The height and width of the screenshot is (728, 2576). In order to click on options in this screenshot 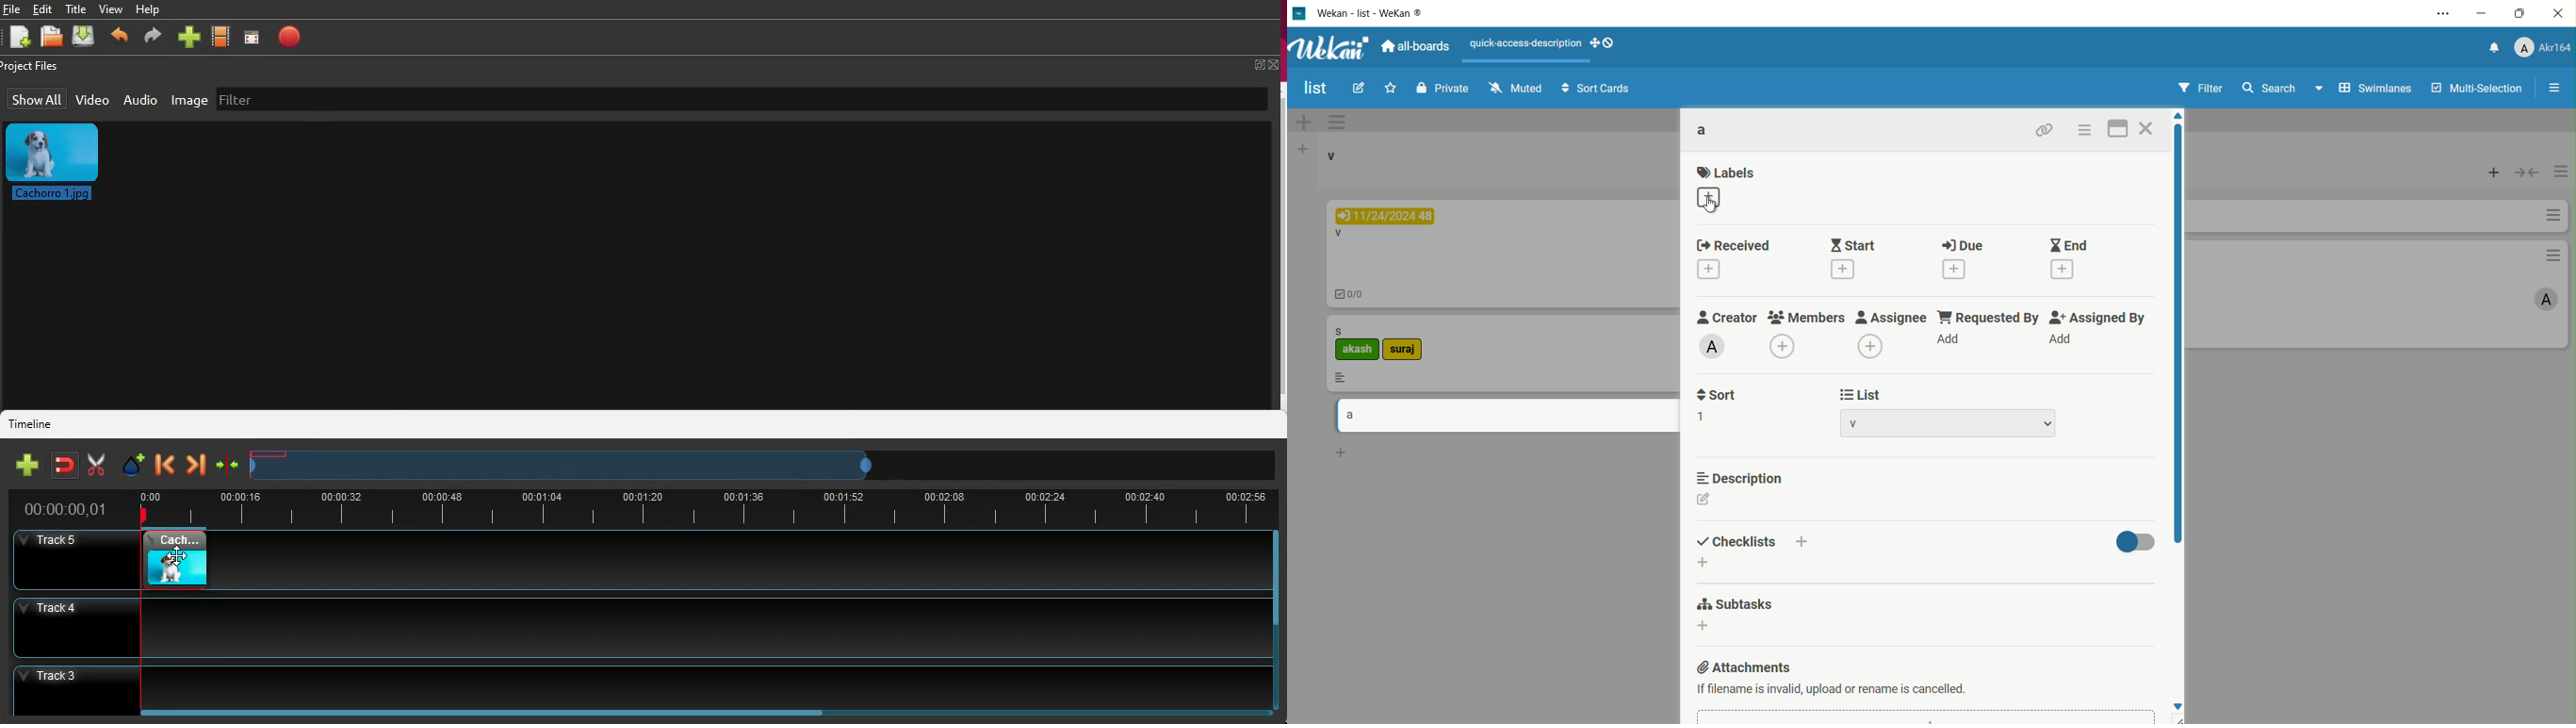, I will do `click(1335, 122)`.